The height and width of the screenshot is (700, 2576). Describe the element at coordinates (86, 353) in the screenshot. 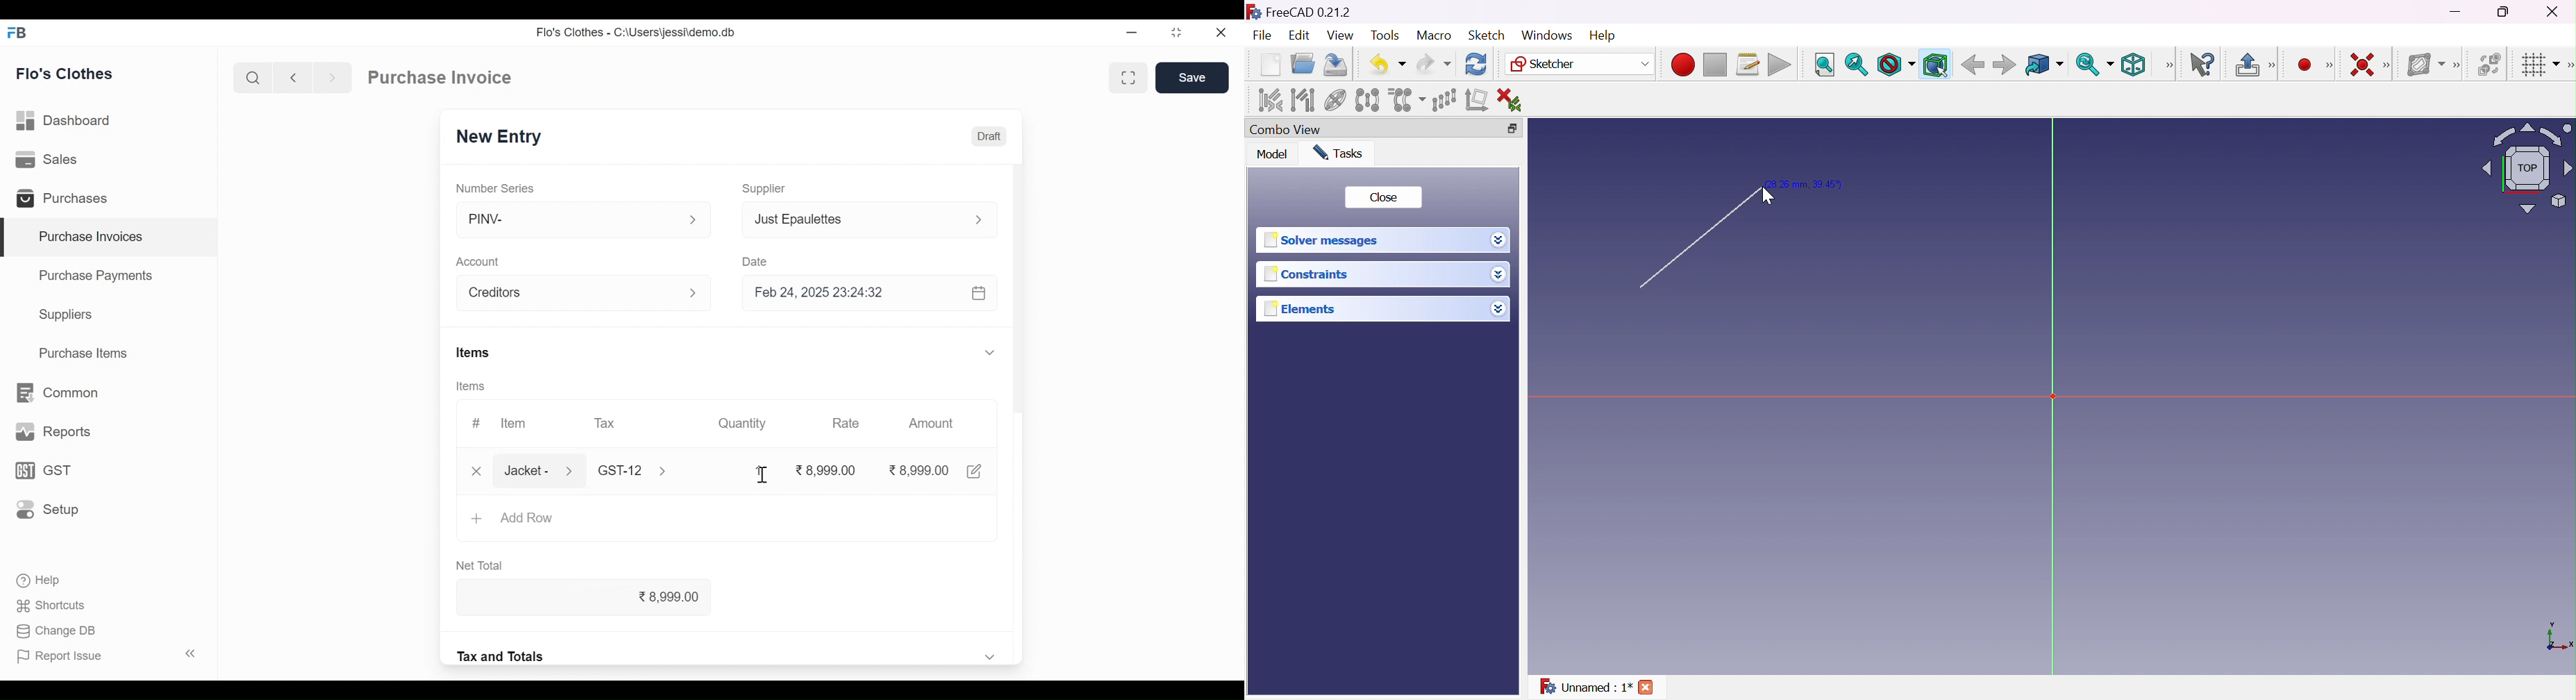

I see `Purchase Items` at that location.